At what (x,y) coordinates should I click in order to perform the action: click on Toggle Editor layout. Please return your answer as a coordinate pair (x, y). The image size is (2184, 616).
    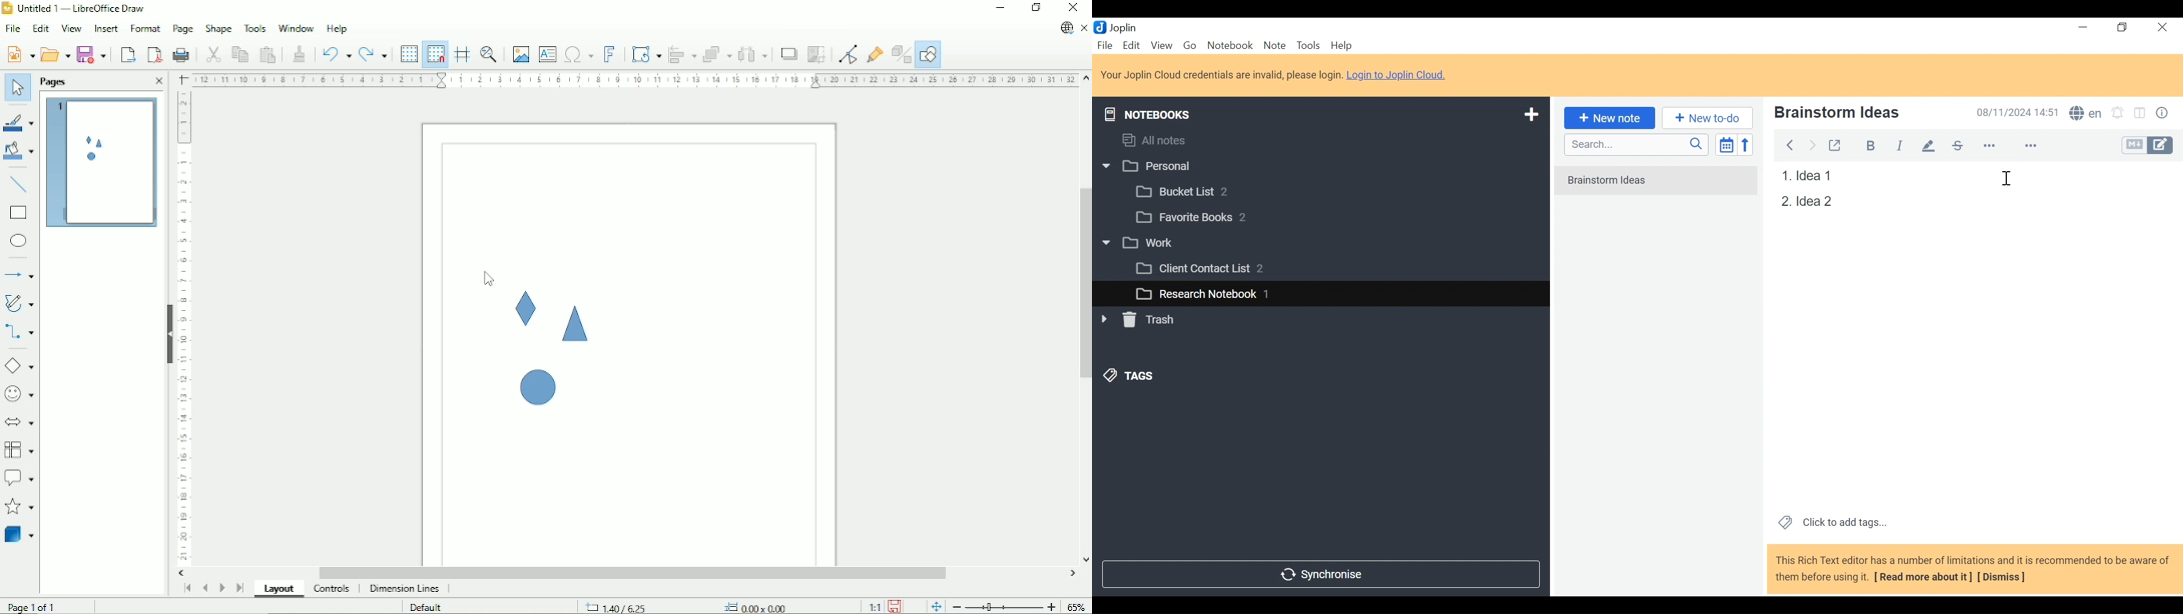
    Looking at the image, I should click on (2141, 114).